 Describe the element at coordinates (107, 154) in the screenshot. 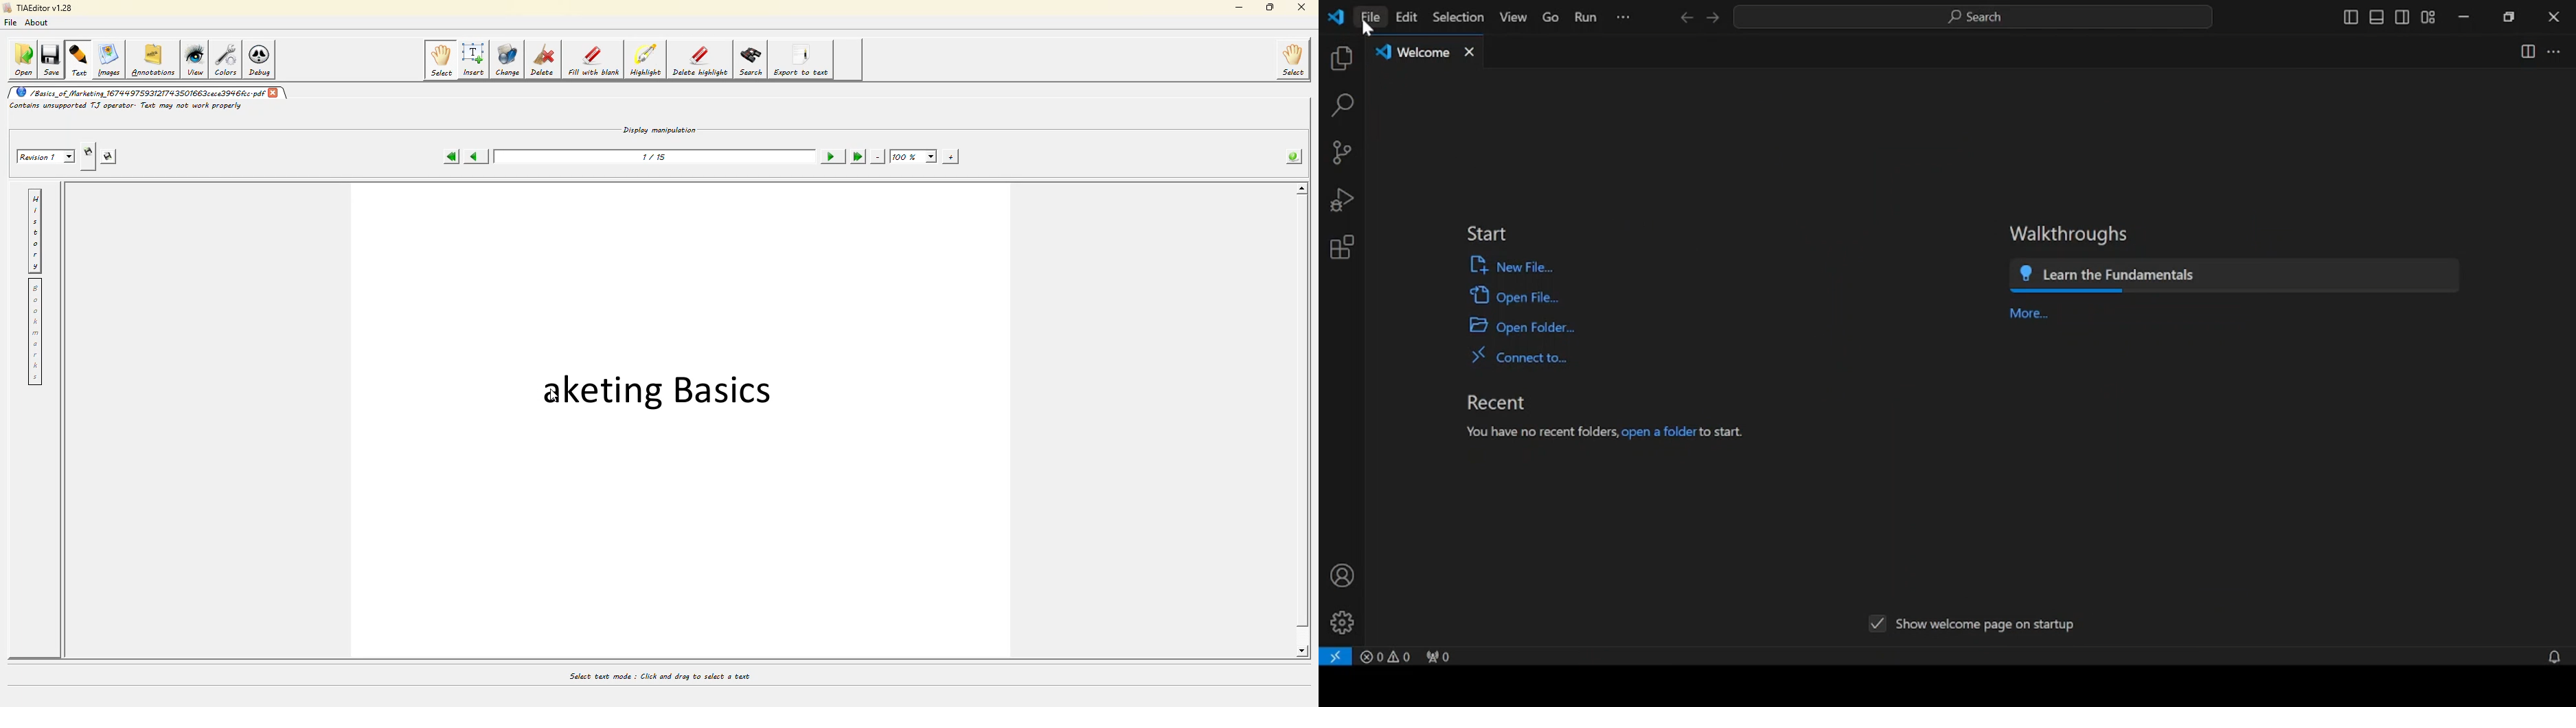

I see `save this revision` at that location.